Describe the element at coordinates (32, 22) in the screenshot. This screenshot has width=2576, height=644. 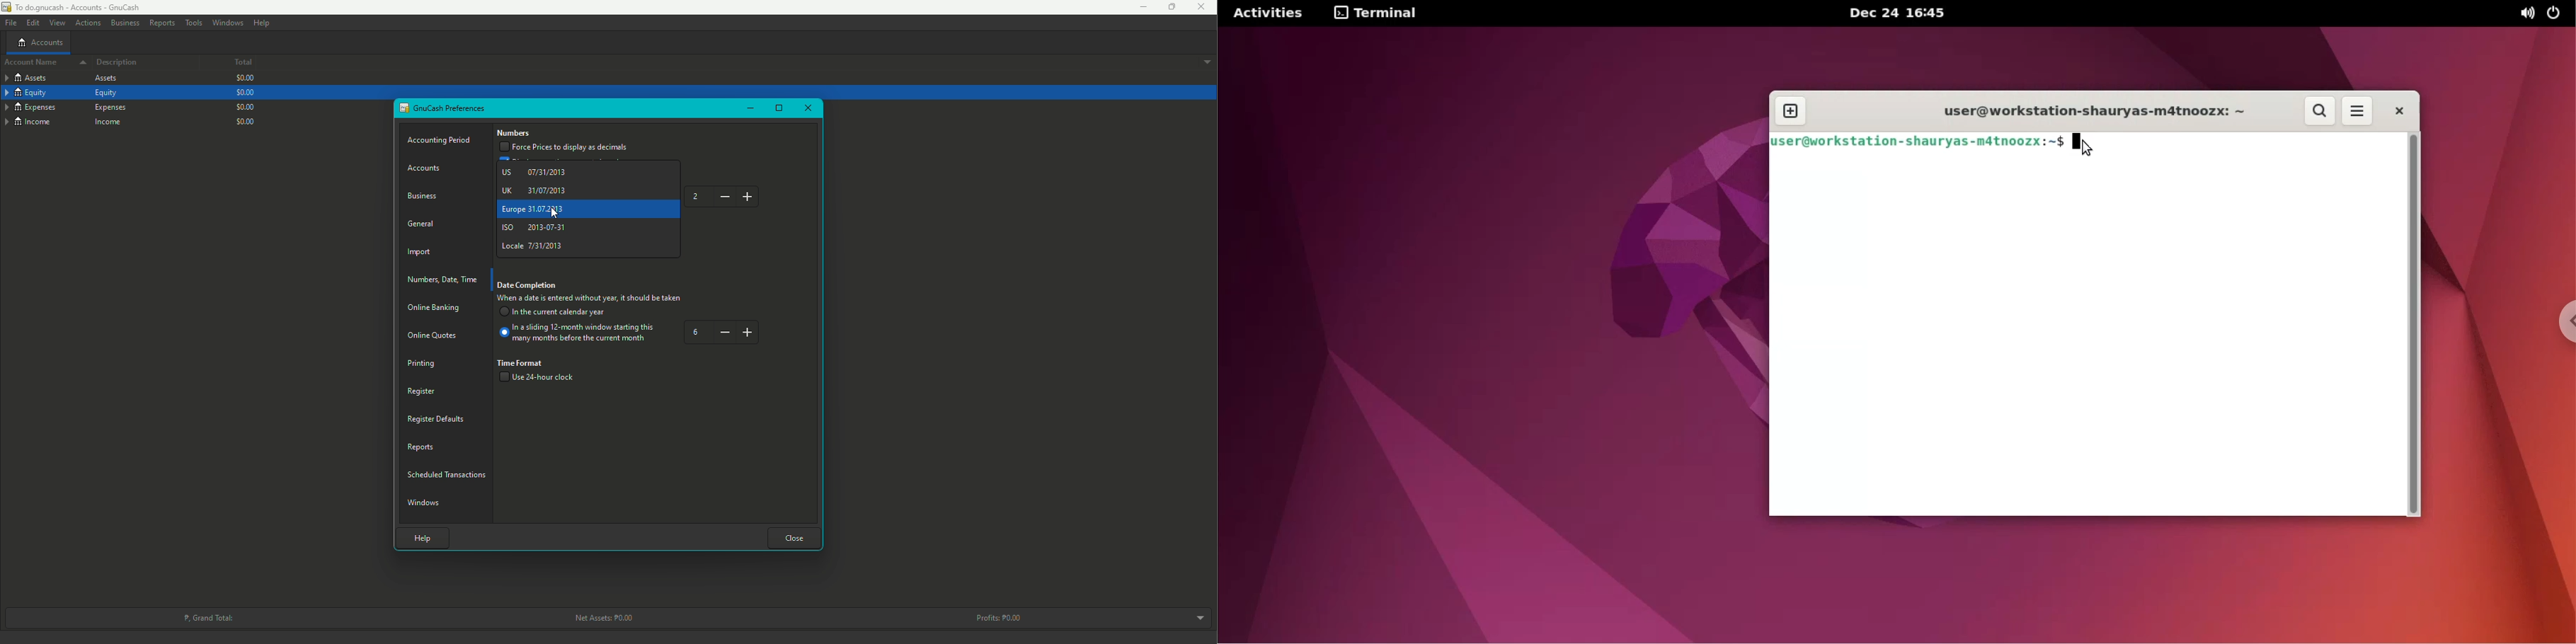
I see `Edit` at that location.